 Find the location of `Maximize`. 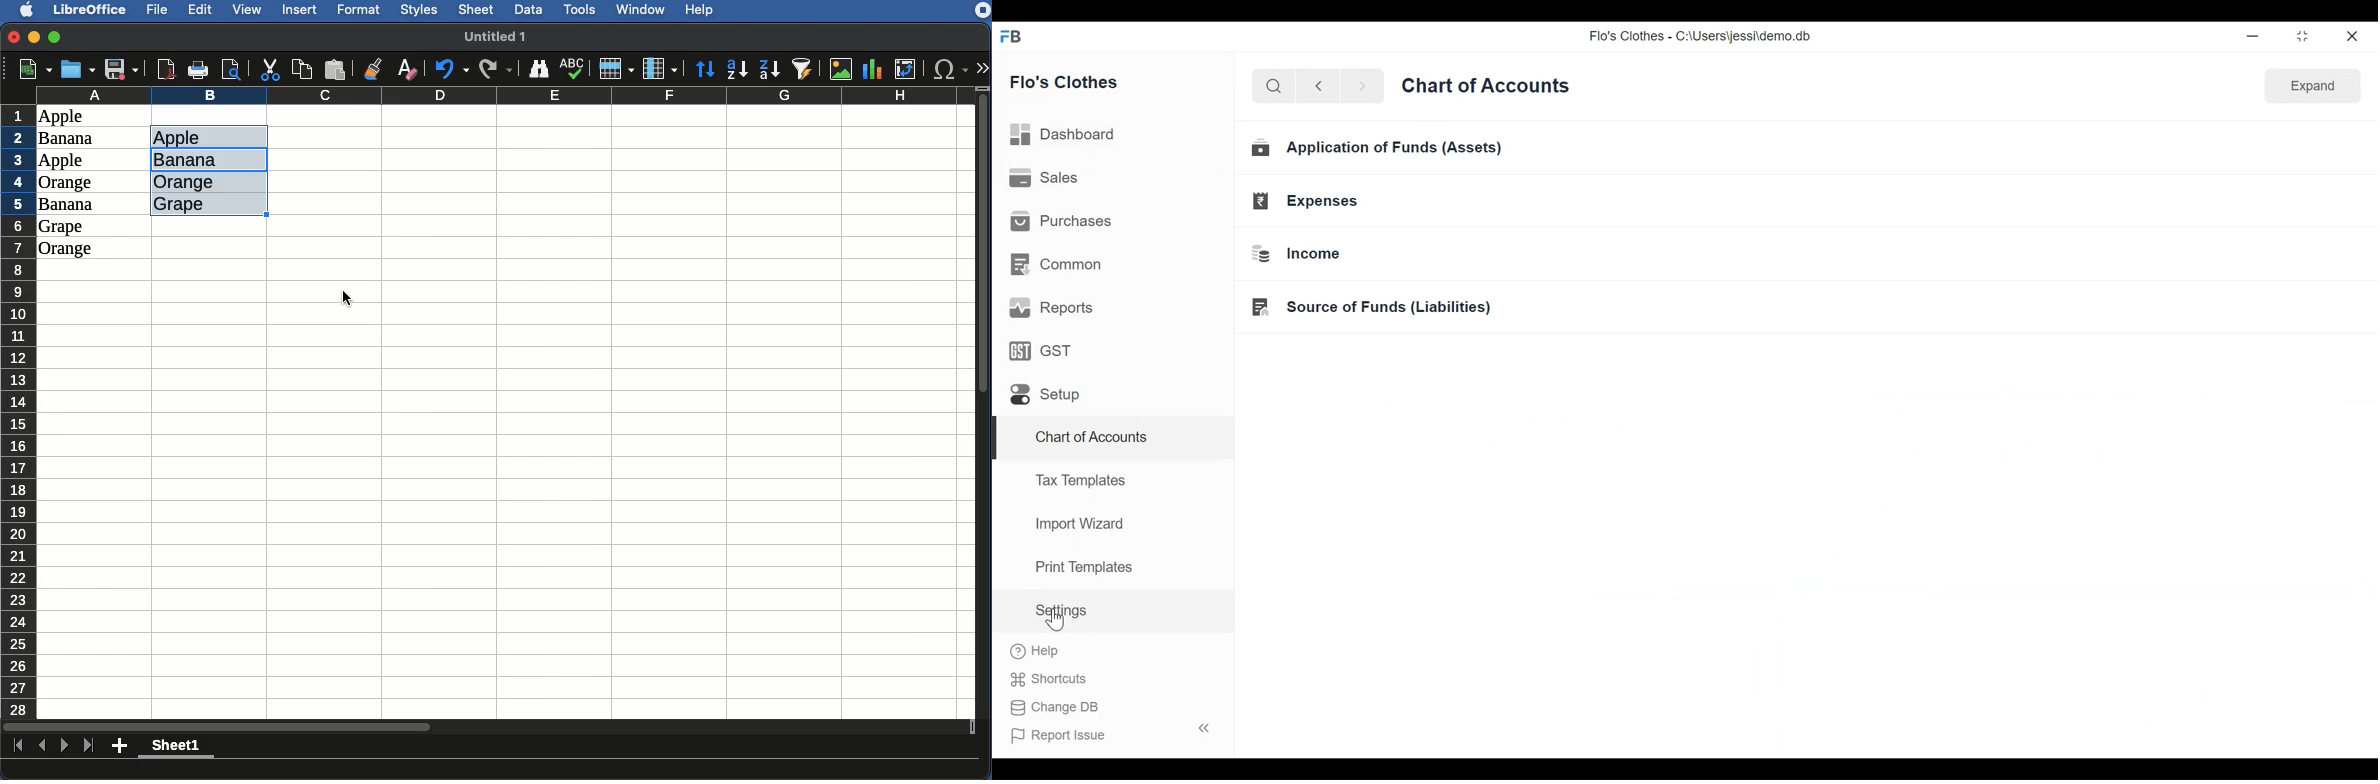

Maximize is located at coordinates (55, 36).